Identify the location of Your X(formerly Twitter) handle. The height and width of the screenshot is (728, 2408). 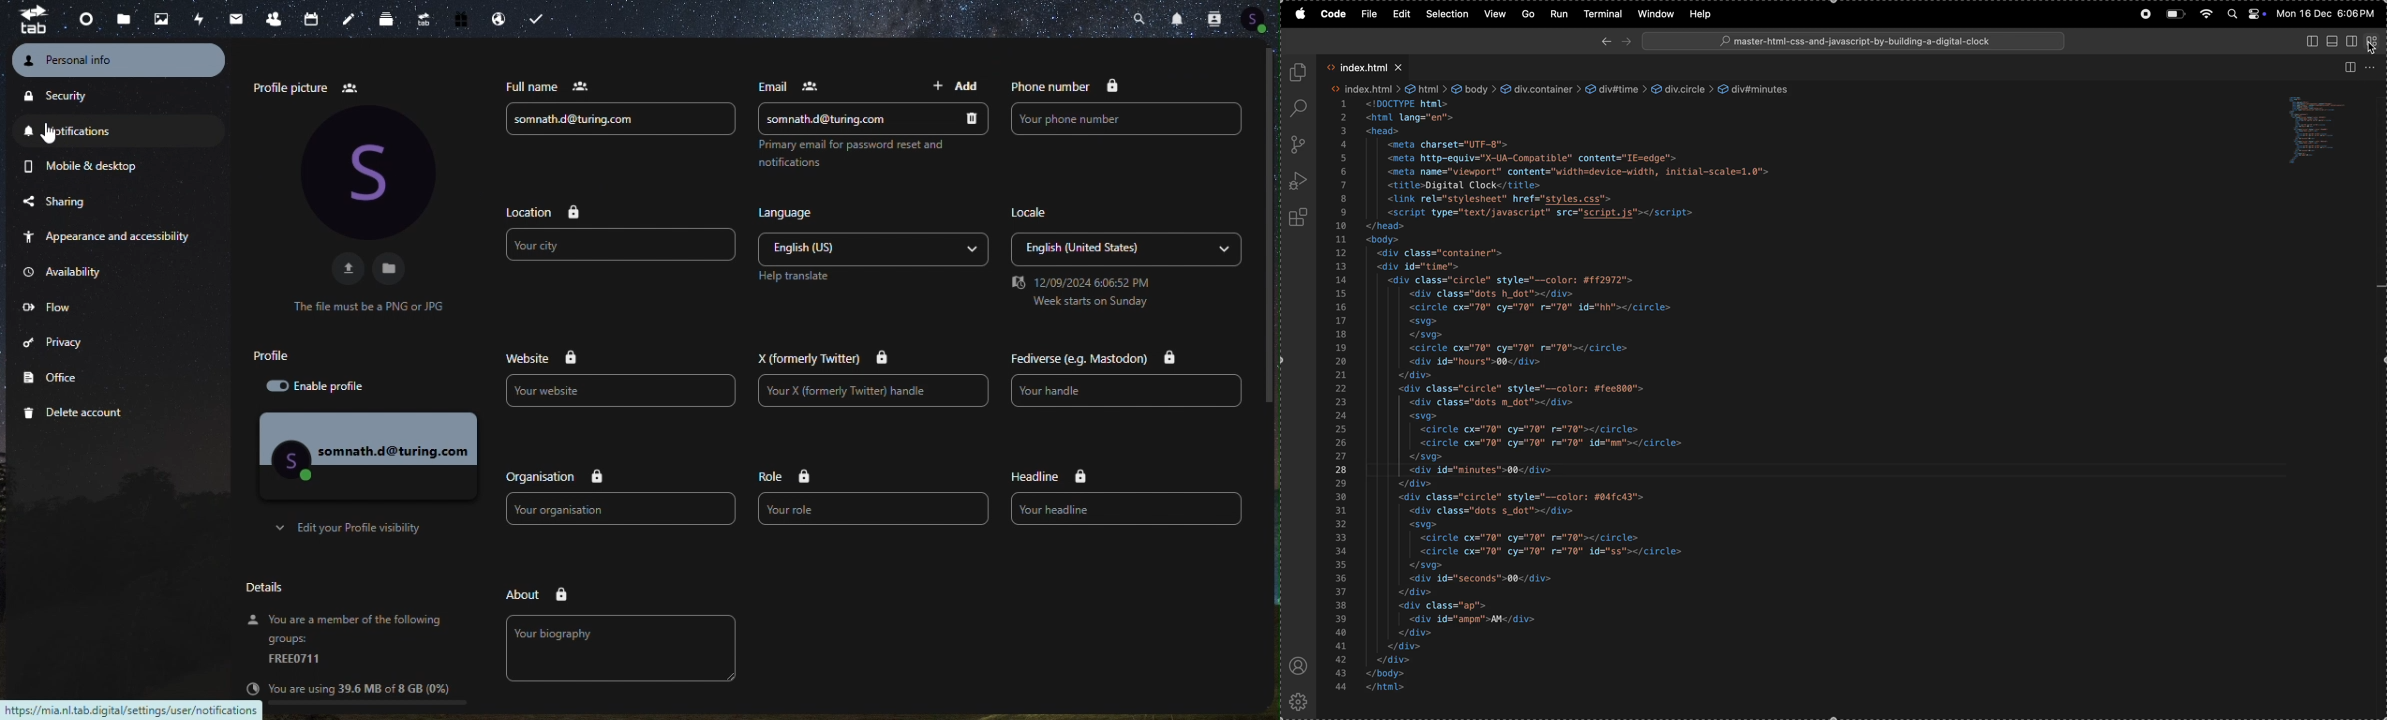
(872, 394).